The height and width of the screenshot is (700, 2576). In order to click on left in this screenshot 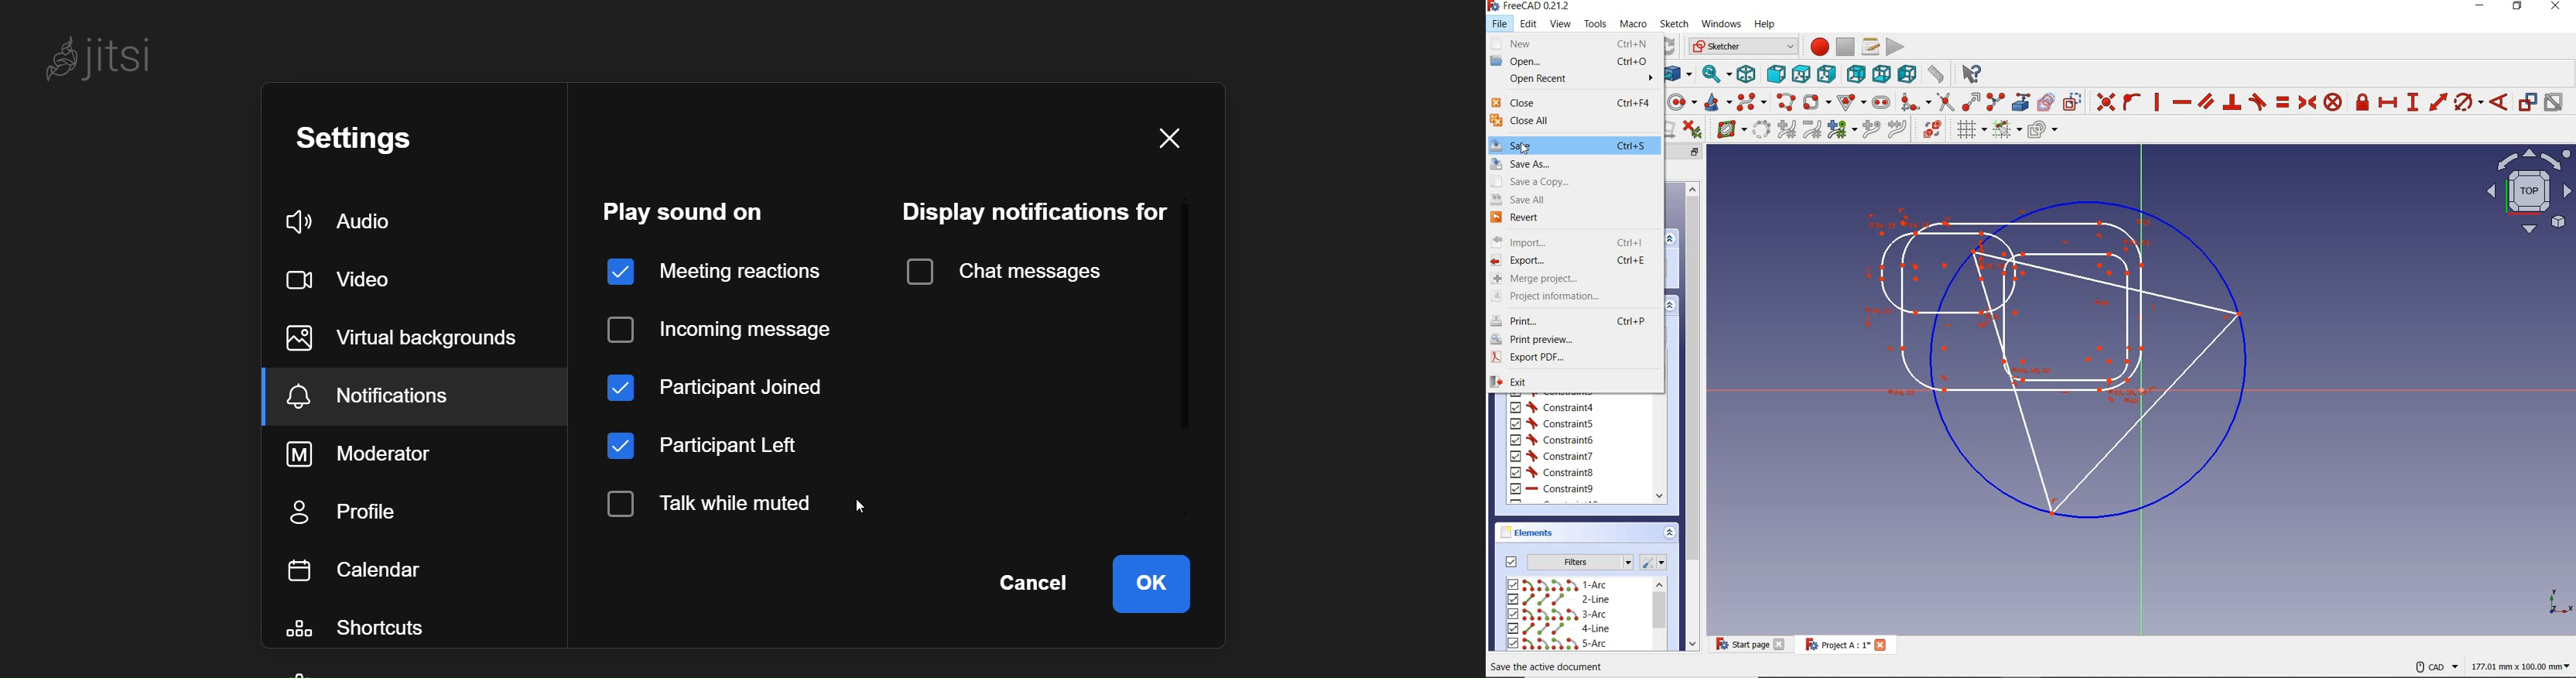, I will do `click(1906, 73)`.